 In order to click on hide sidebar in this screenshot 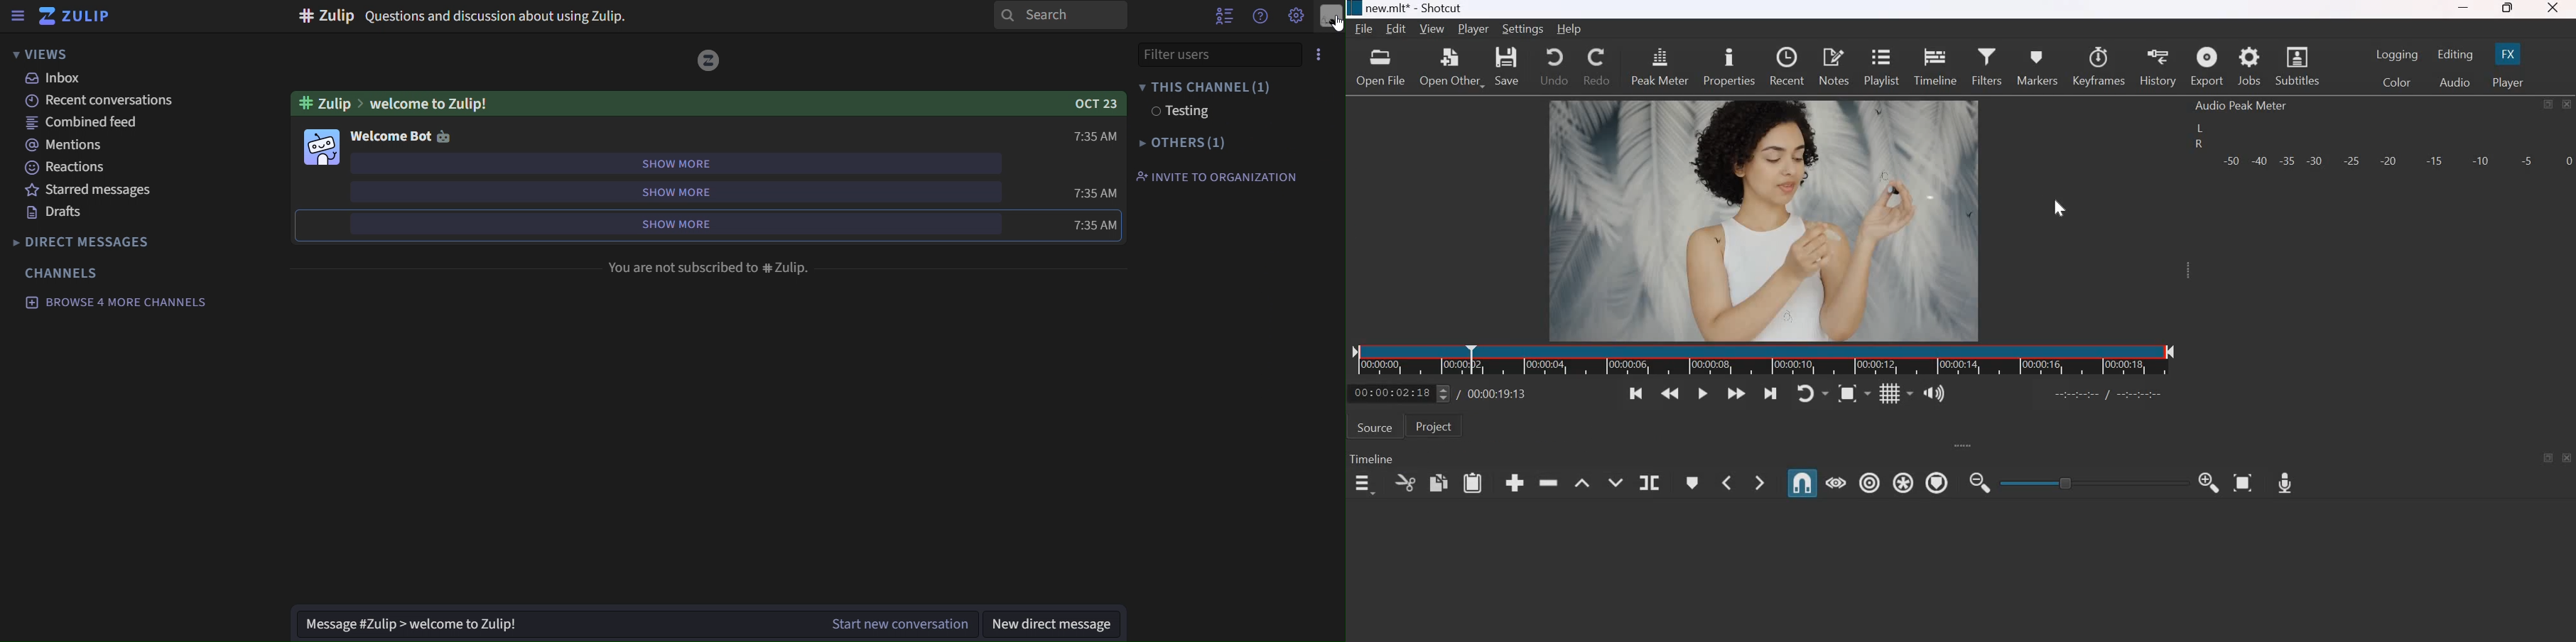, I will do `click(18, 18)`.